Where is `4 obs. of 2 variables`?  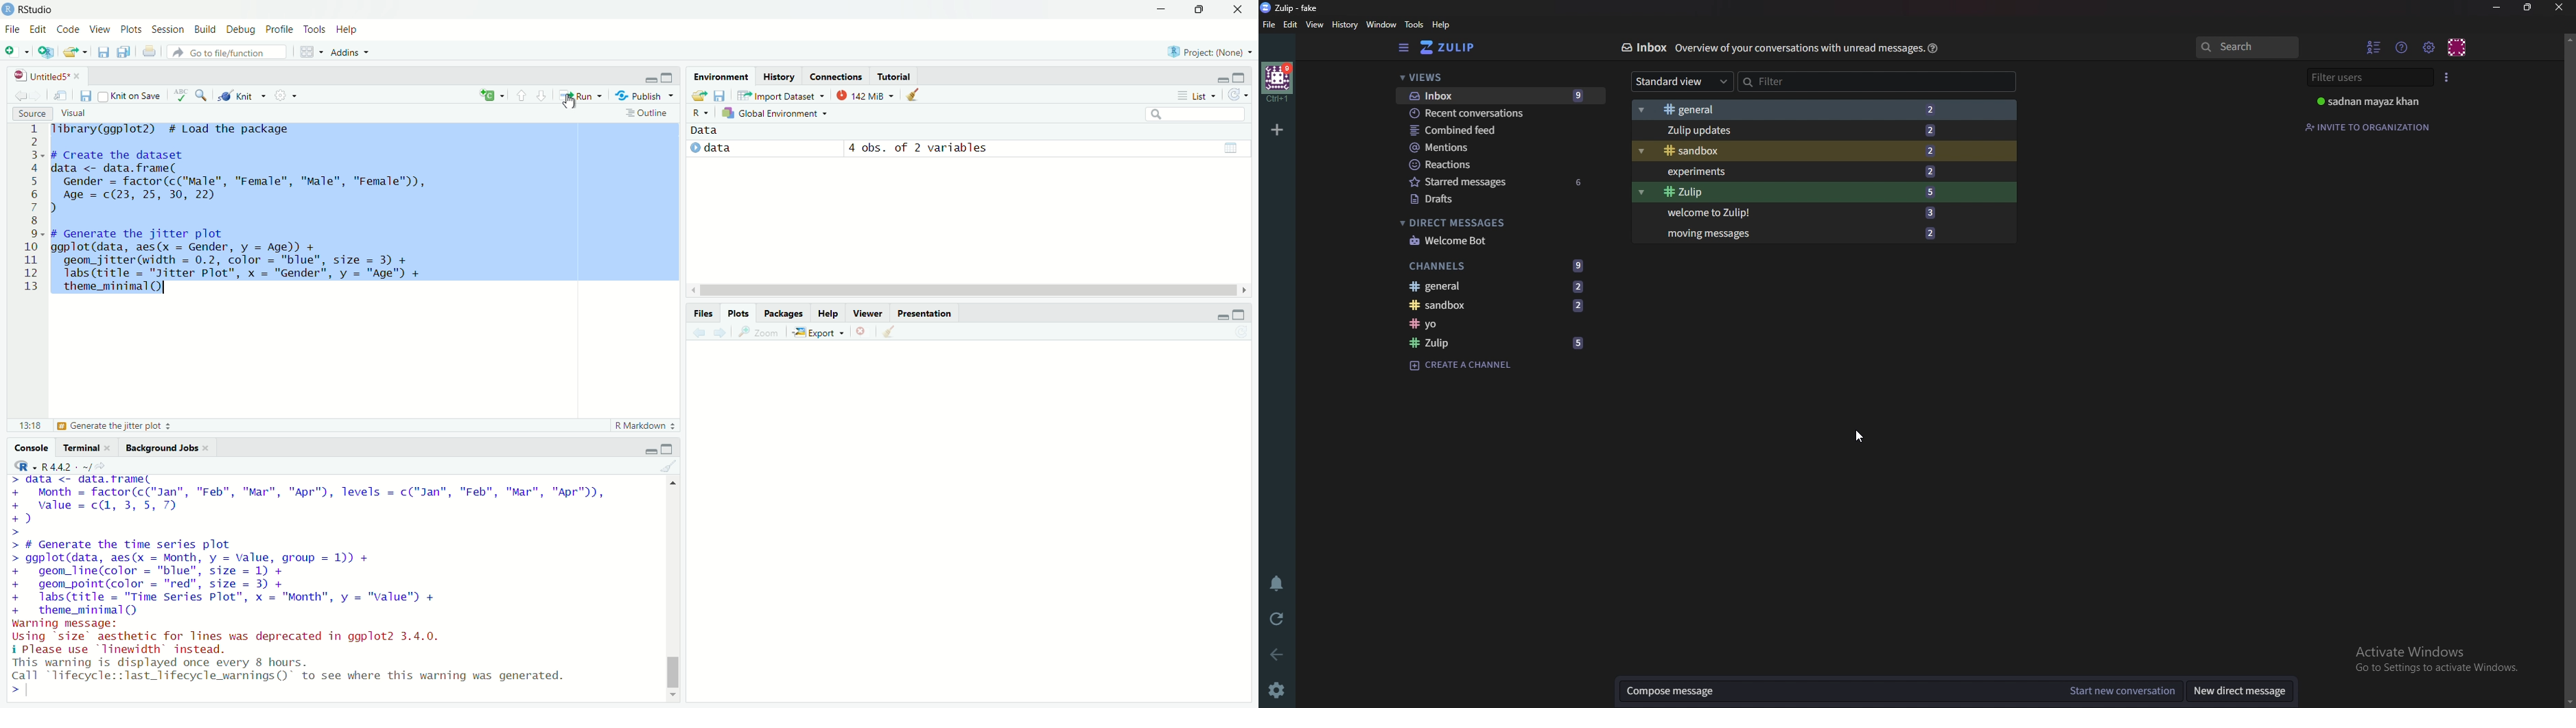
4 obs. of 2 variables is located at coordinates (918, 146).